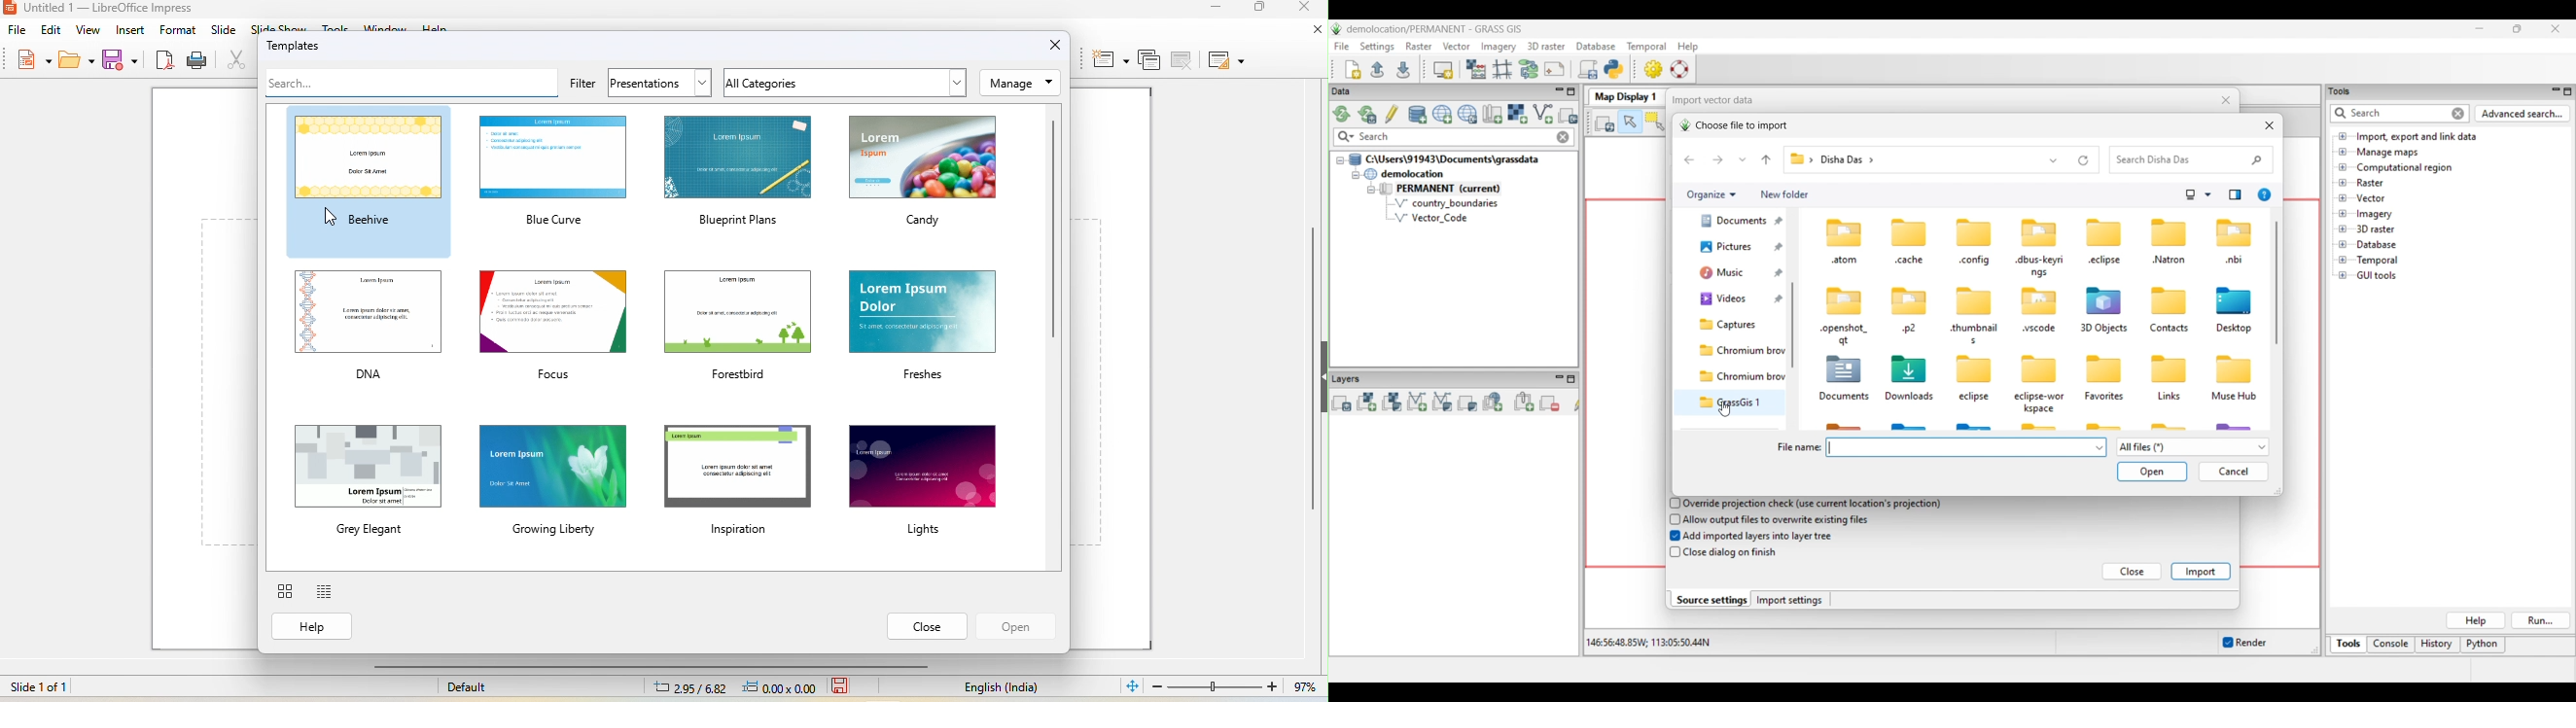  I want to click on candy, so click(923, 173).